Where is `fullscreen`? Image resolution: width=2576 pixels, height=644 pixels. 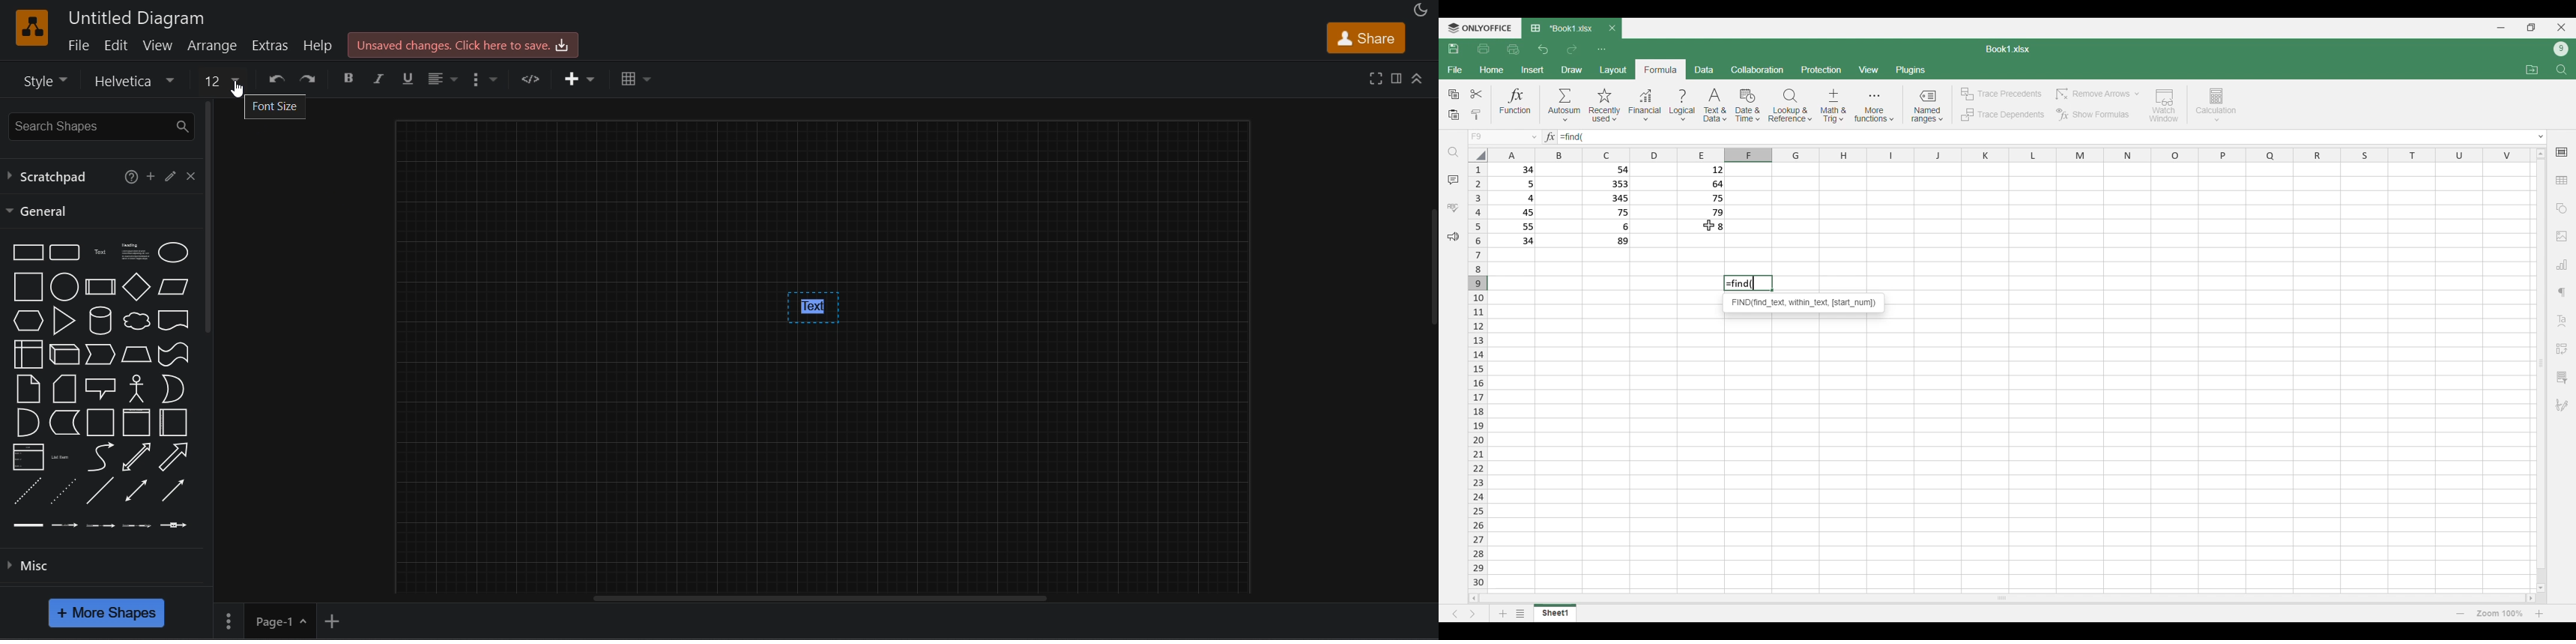
fullscreen is located at coordinates (1376, 78).